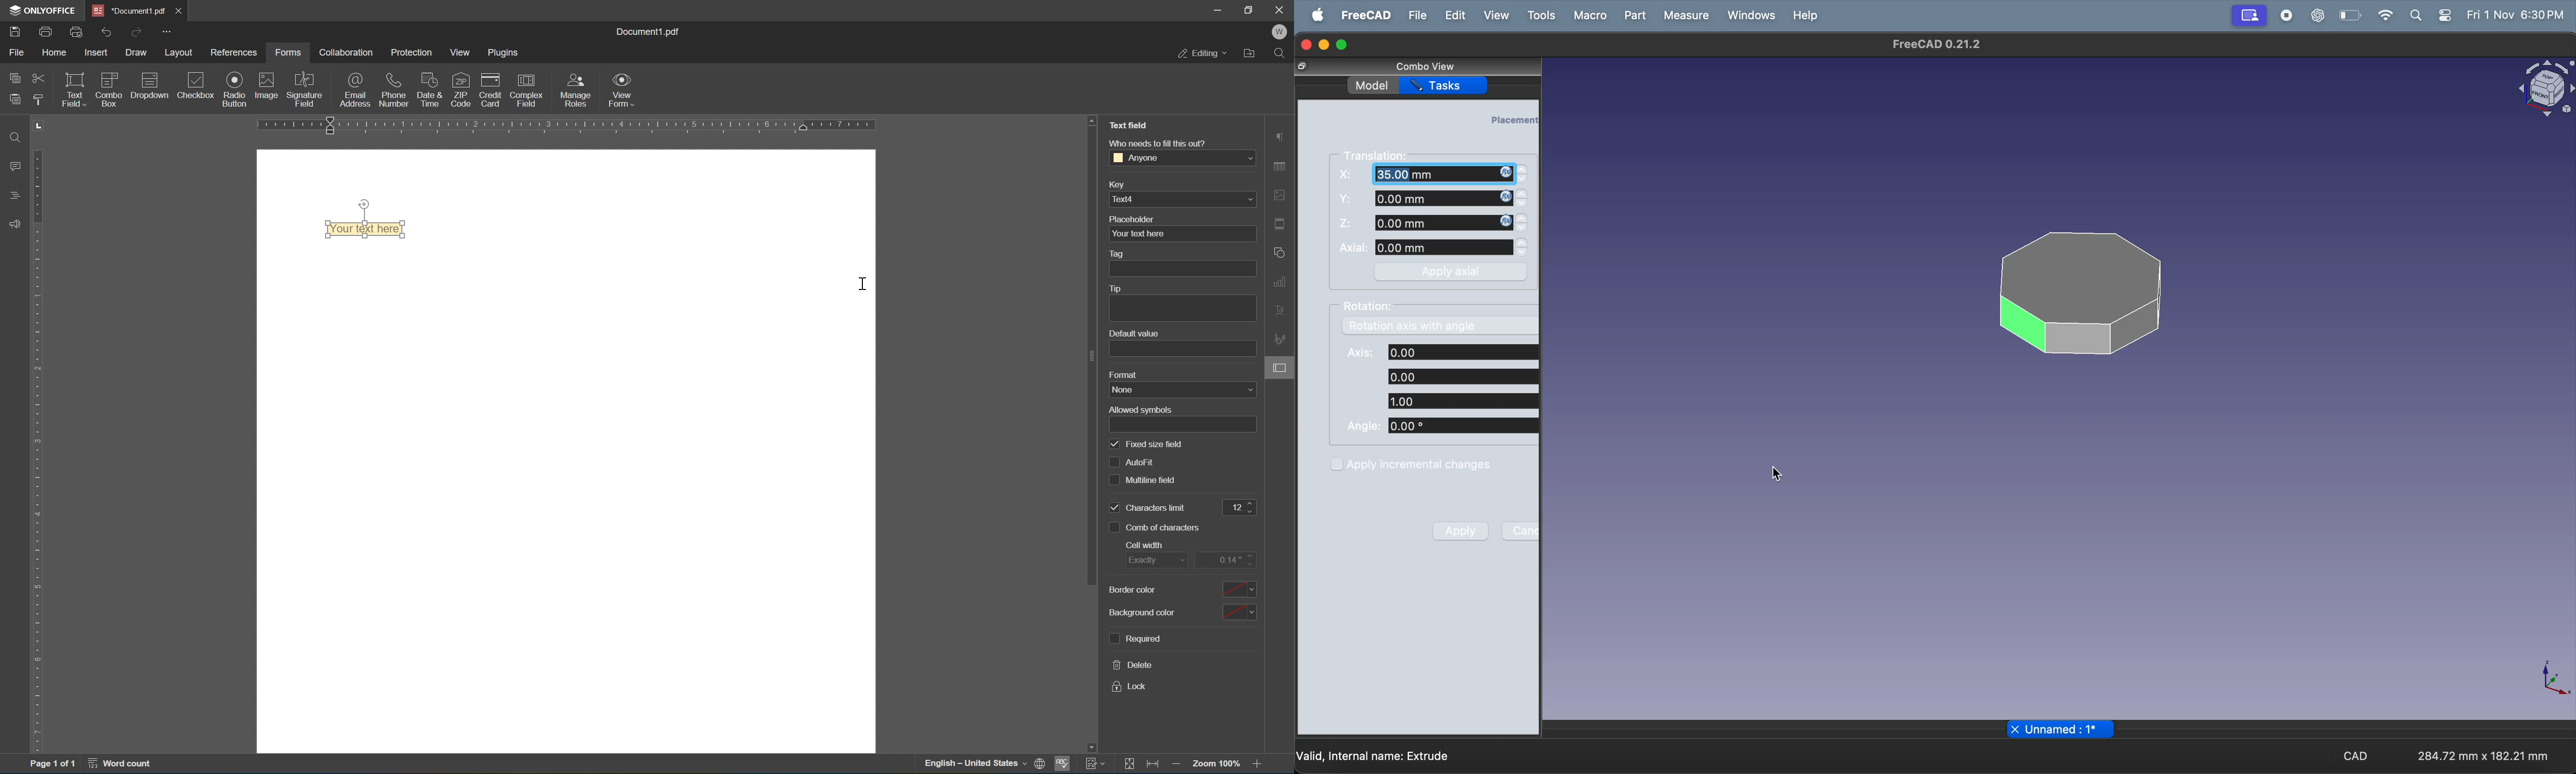 This screenshot has height=784, width=2576. What do you see at coordinates (410, 52) in the screenshot?
I see `protection` at bounding box center [410, 52].